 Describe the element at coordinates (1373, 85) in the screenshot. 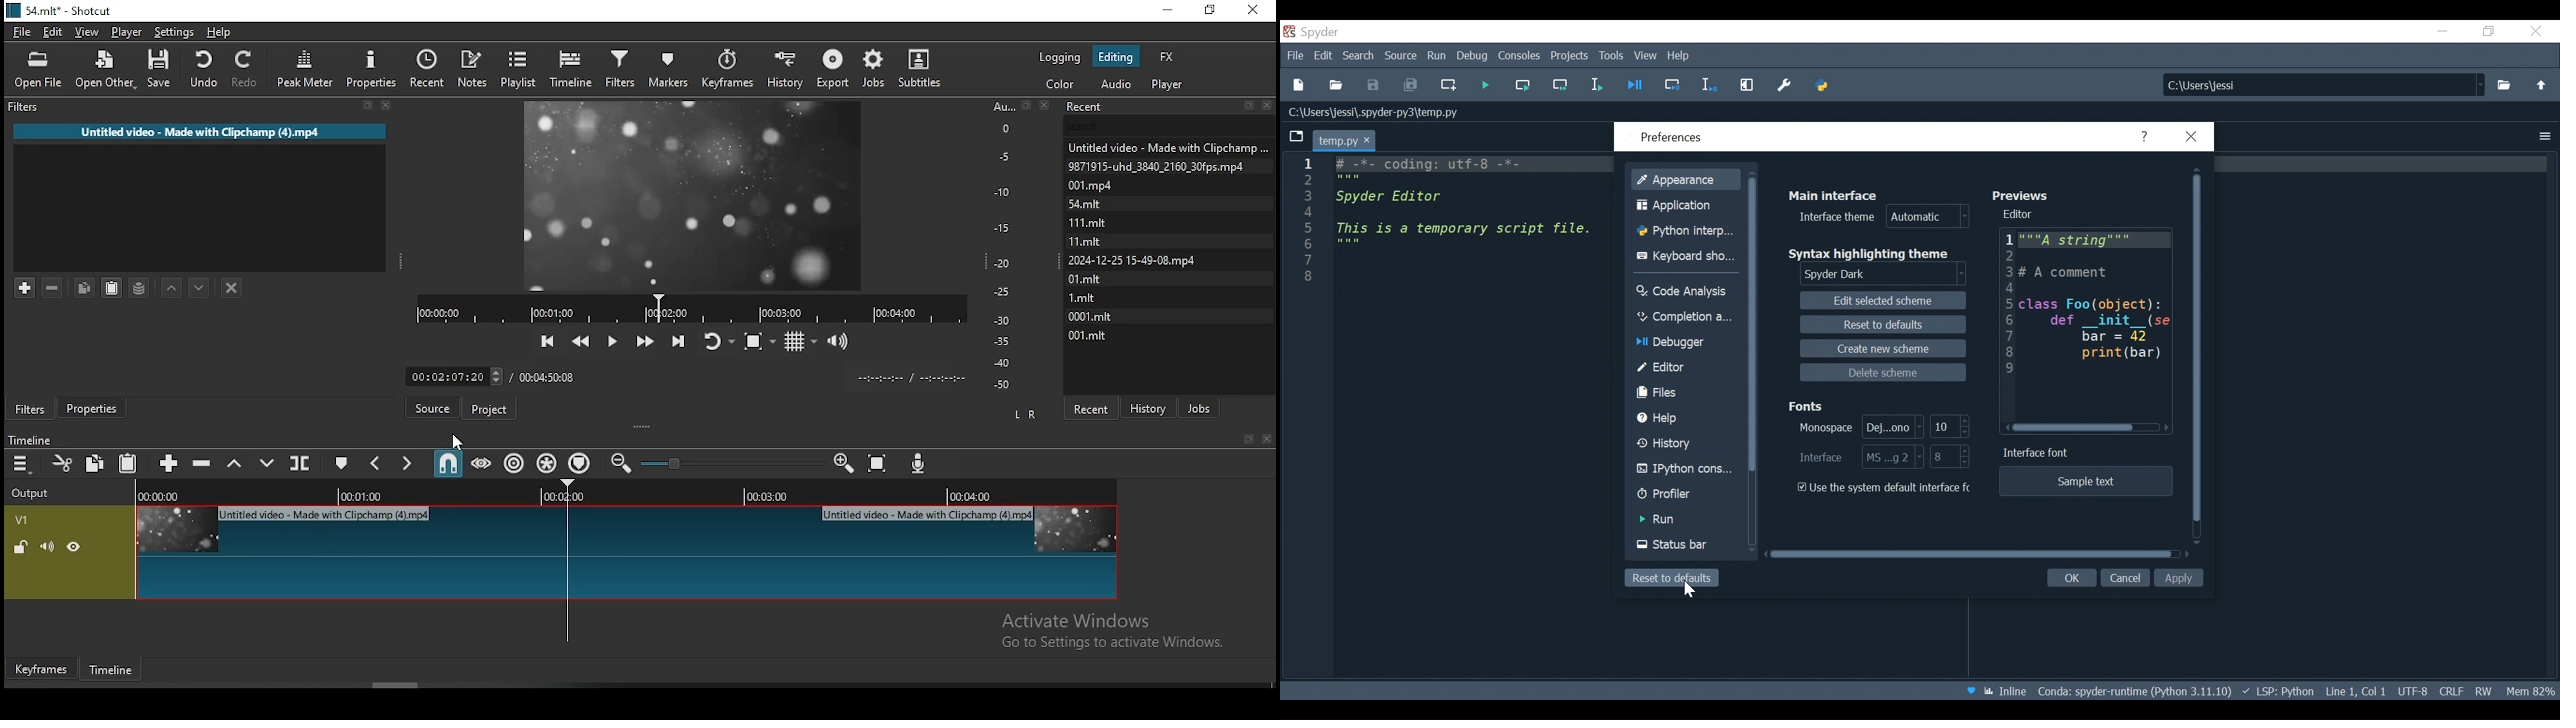

I see `Save File` at that location.